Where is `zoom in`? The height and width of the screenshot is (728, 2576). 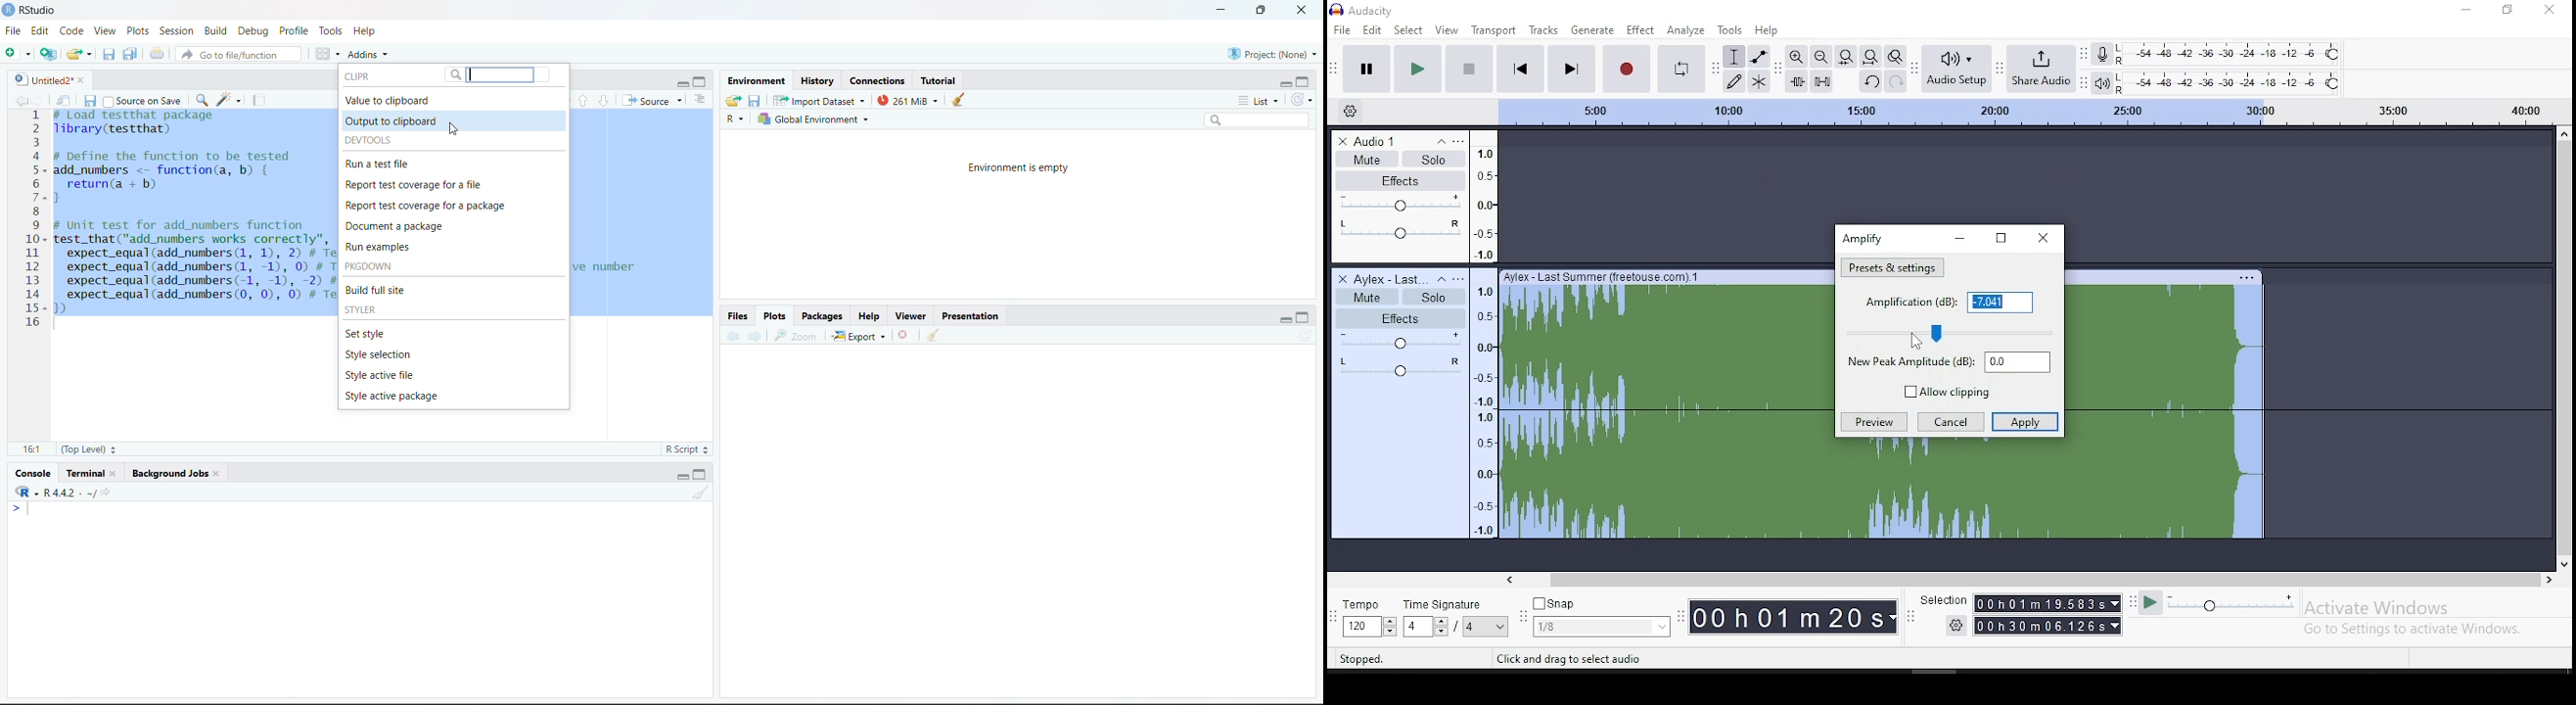 zoom in is located at coordinates (1796, 56).